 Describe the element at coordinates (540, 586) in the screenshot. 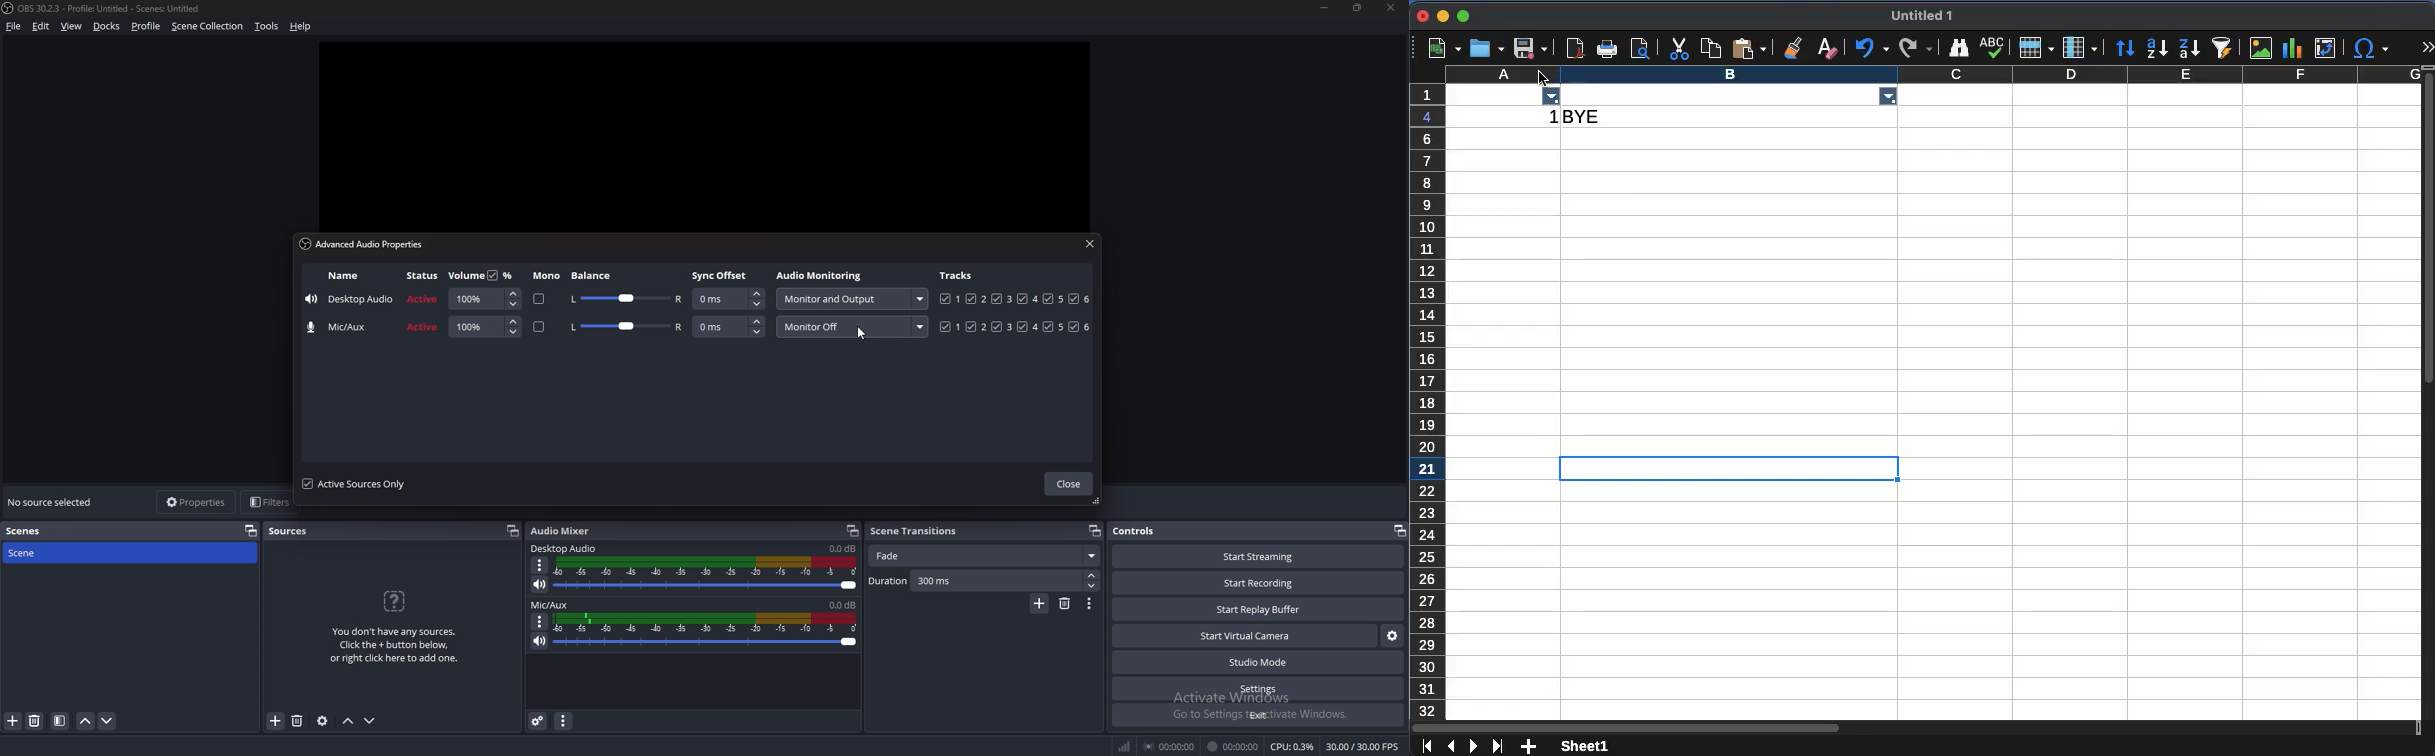

I see `mute` at that location.